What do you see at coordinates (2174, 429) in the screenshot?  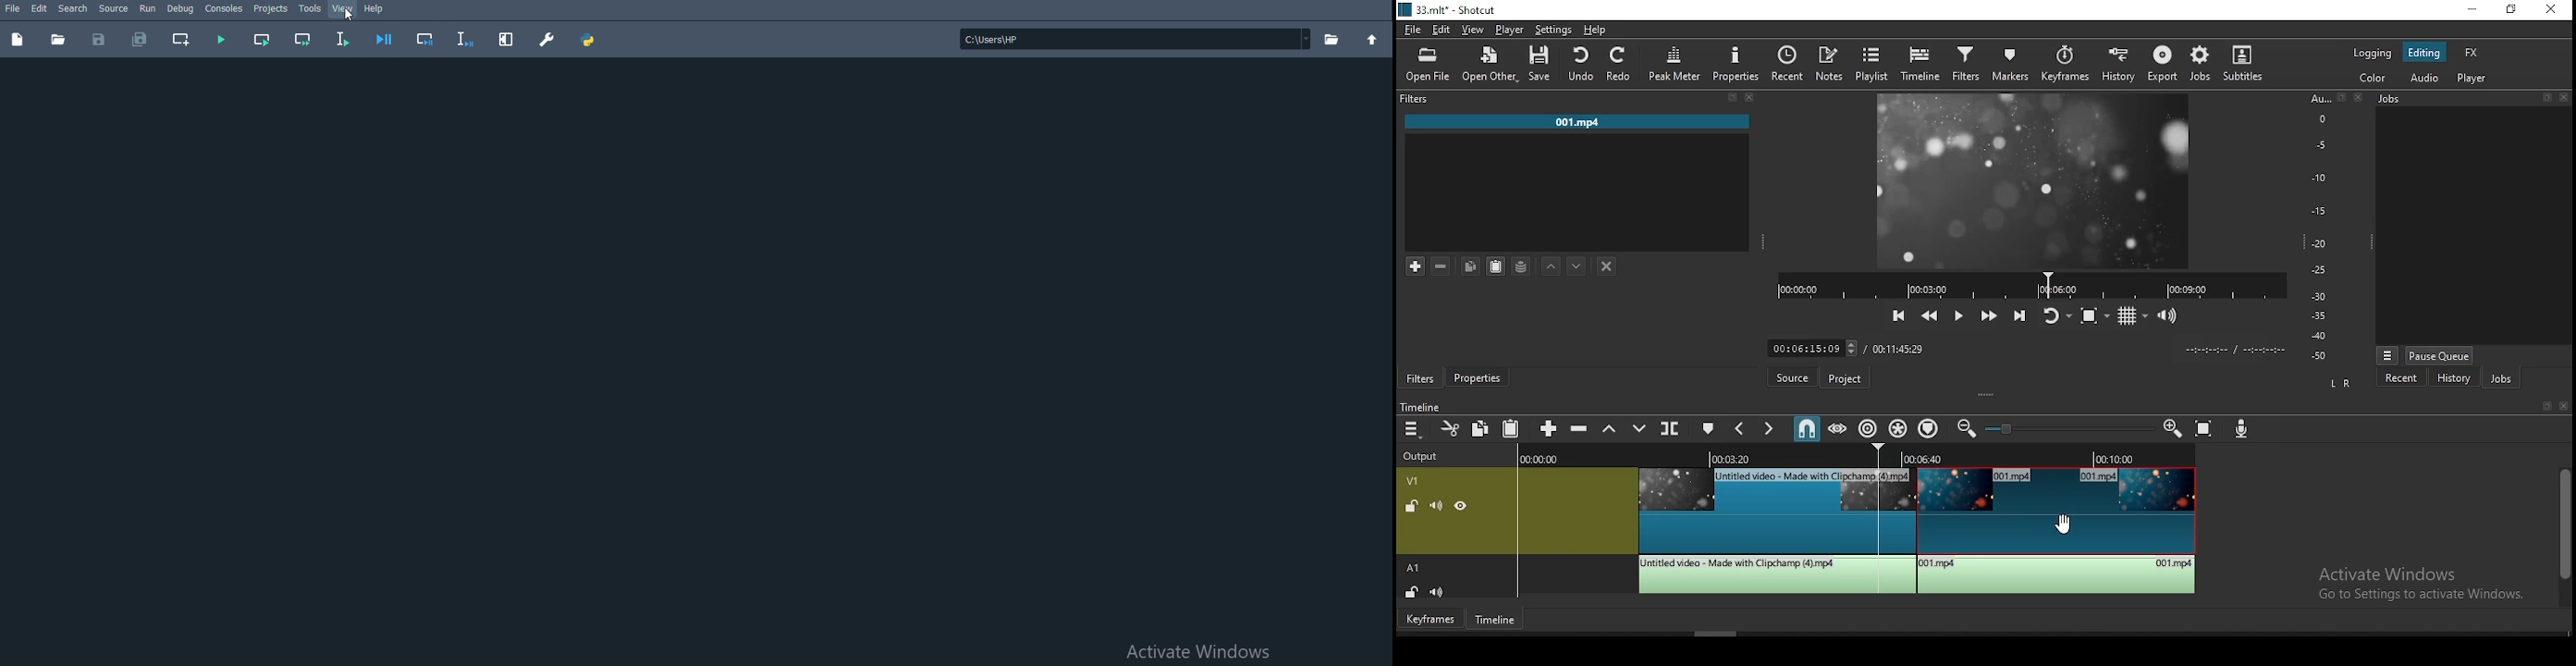 I see `zoom timeline in` at bounding box center [2174, 429].